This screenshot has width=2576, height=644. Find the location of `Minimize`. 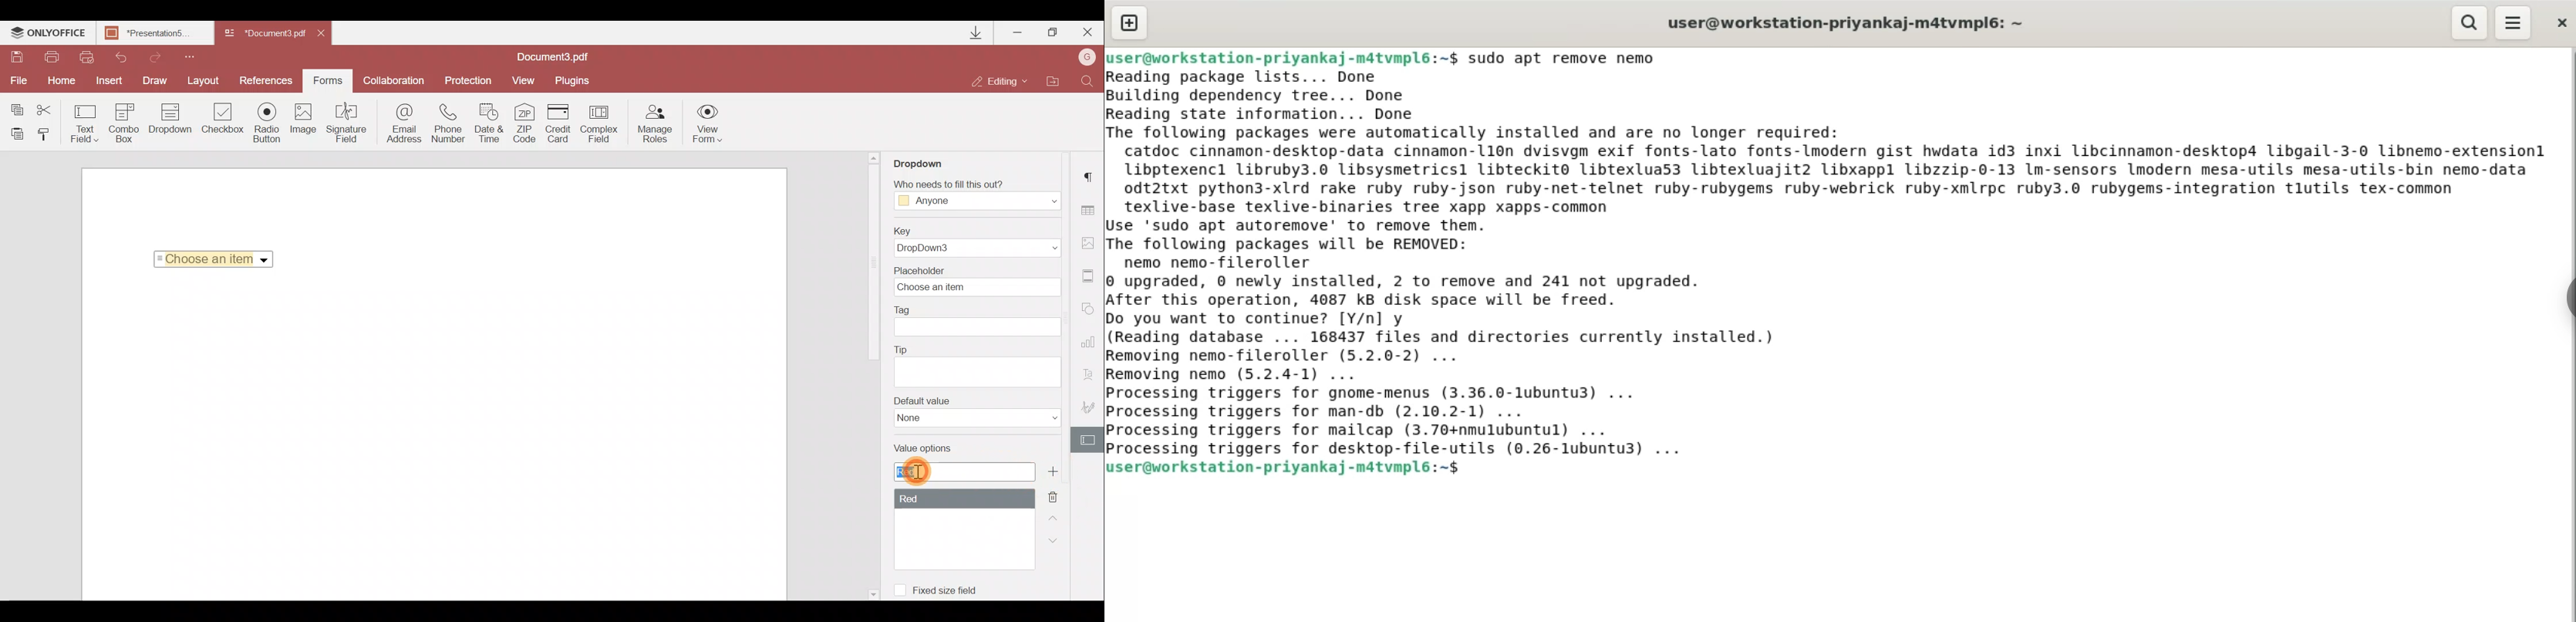

Minimize is located at coordinates (1016, 32).